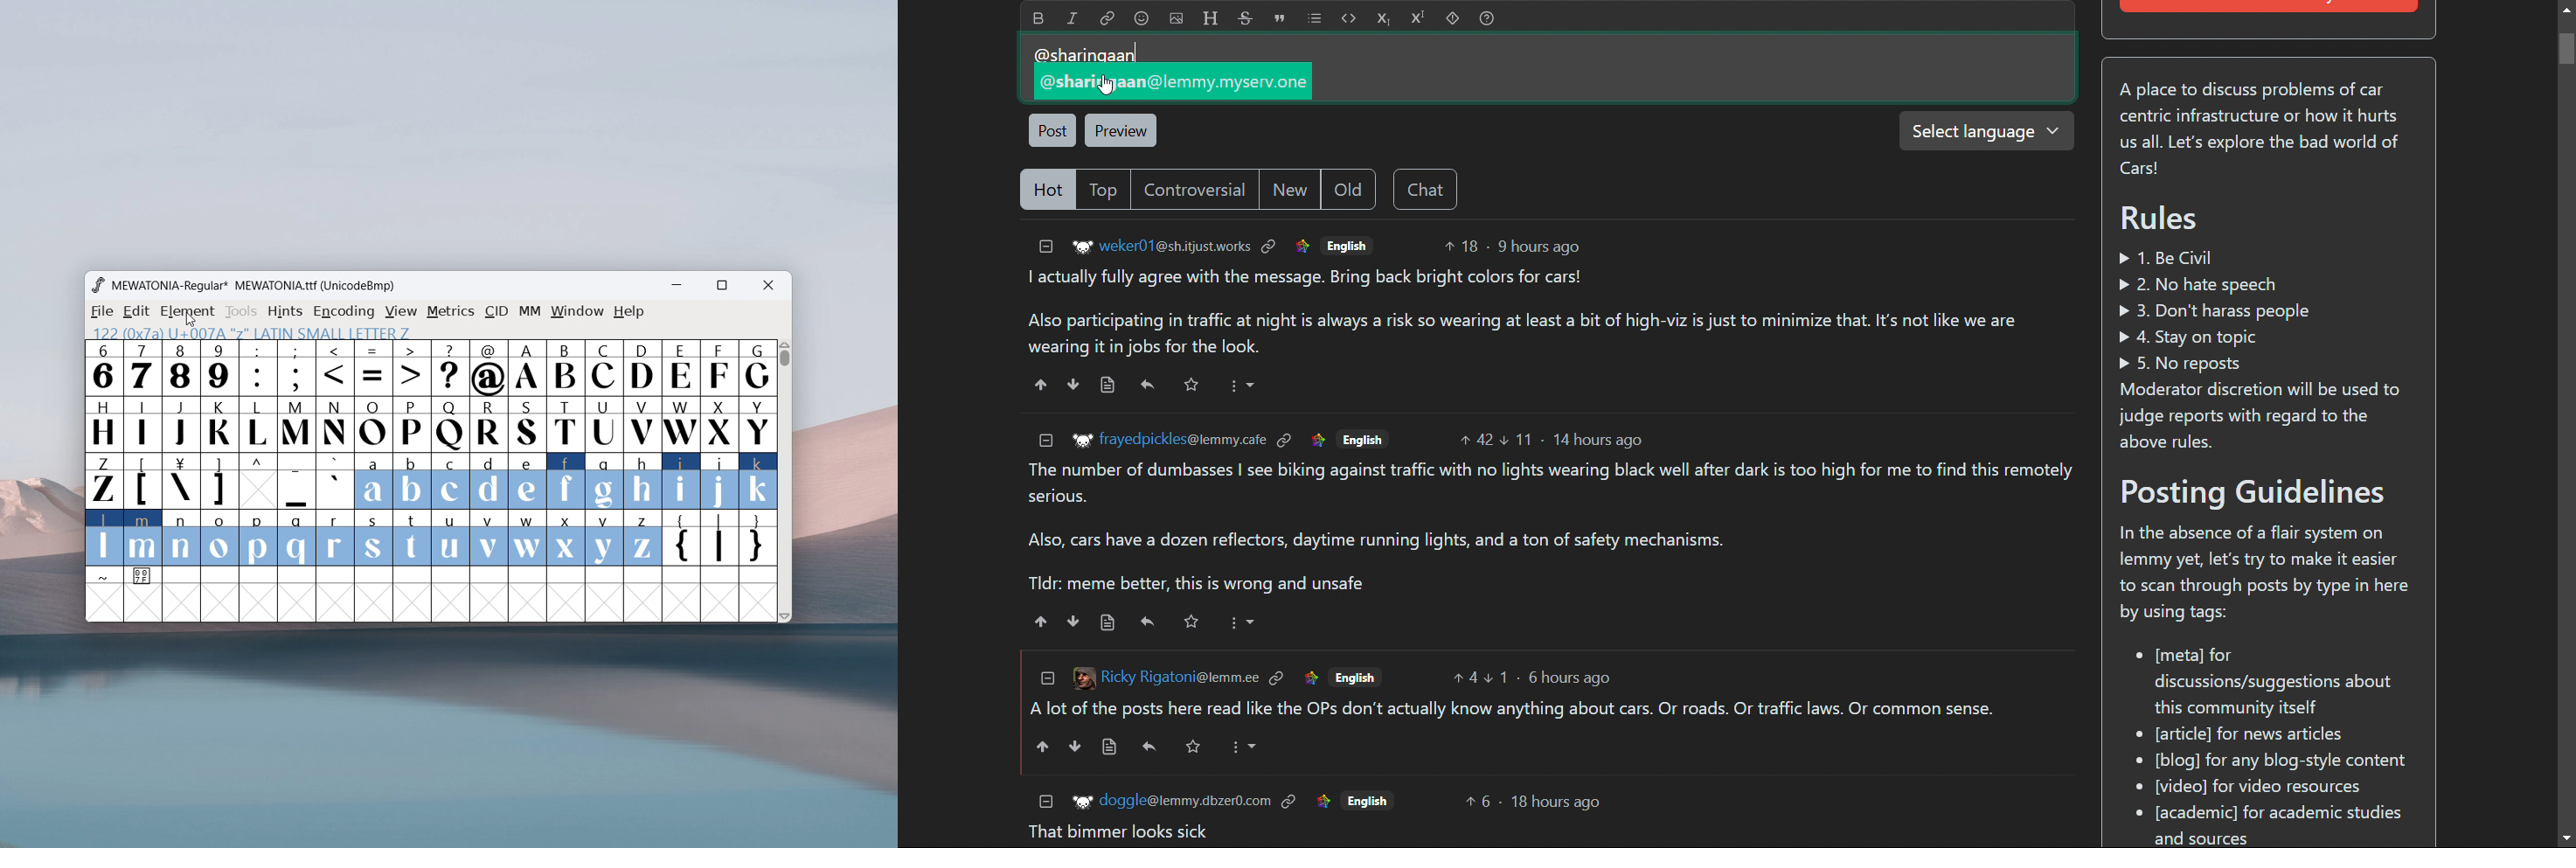 This screenshot has height=868, width=2576. Describe the element at coordinates (1122, 129) in the screenshot. I see `preview` at that location.